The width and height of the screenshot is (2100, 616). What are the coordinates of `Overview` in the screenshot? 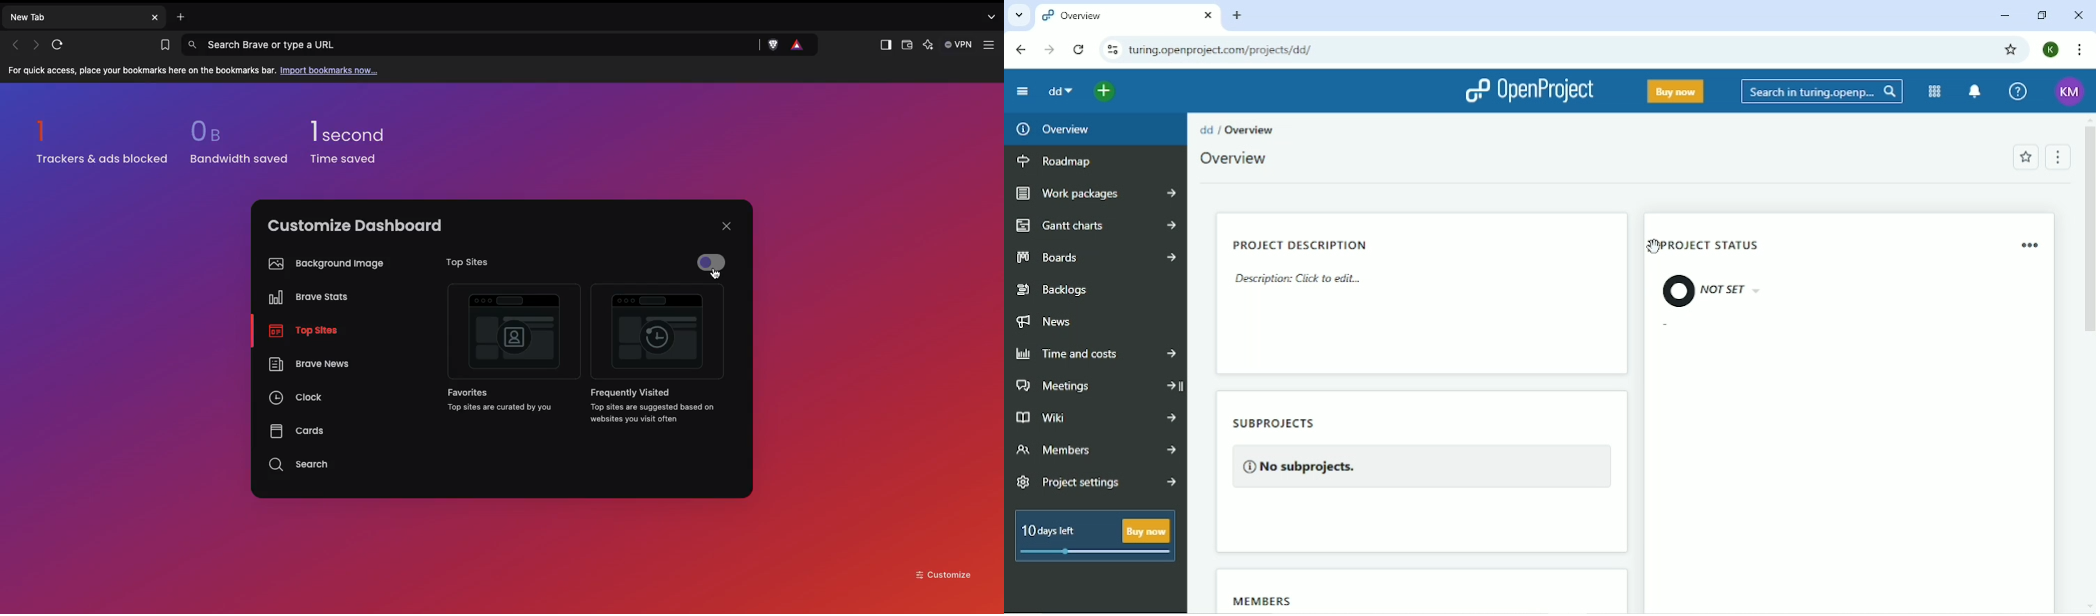 It's located at (1051, 129).